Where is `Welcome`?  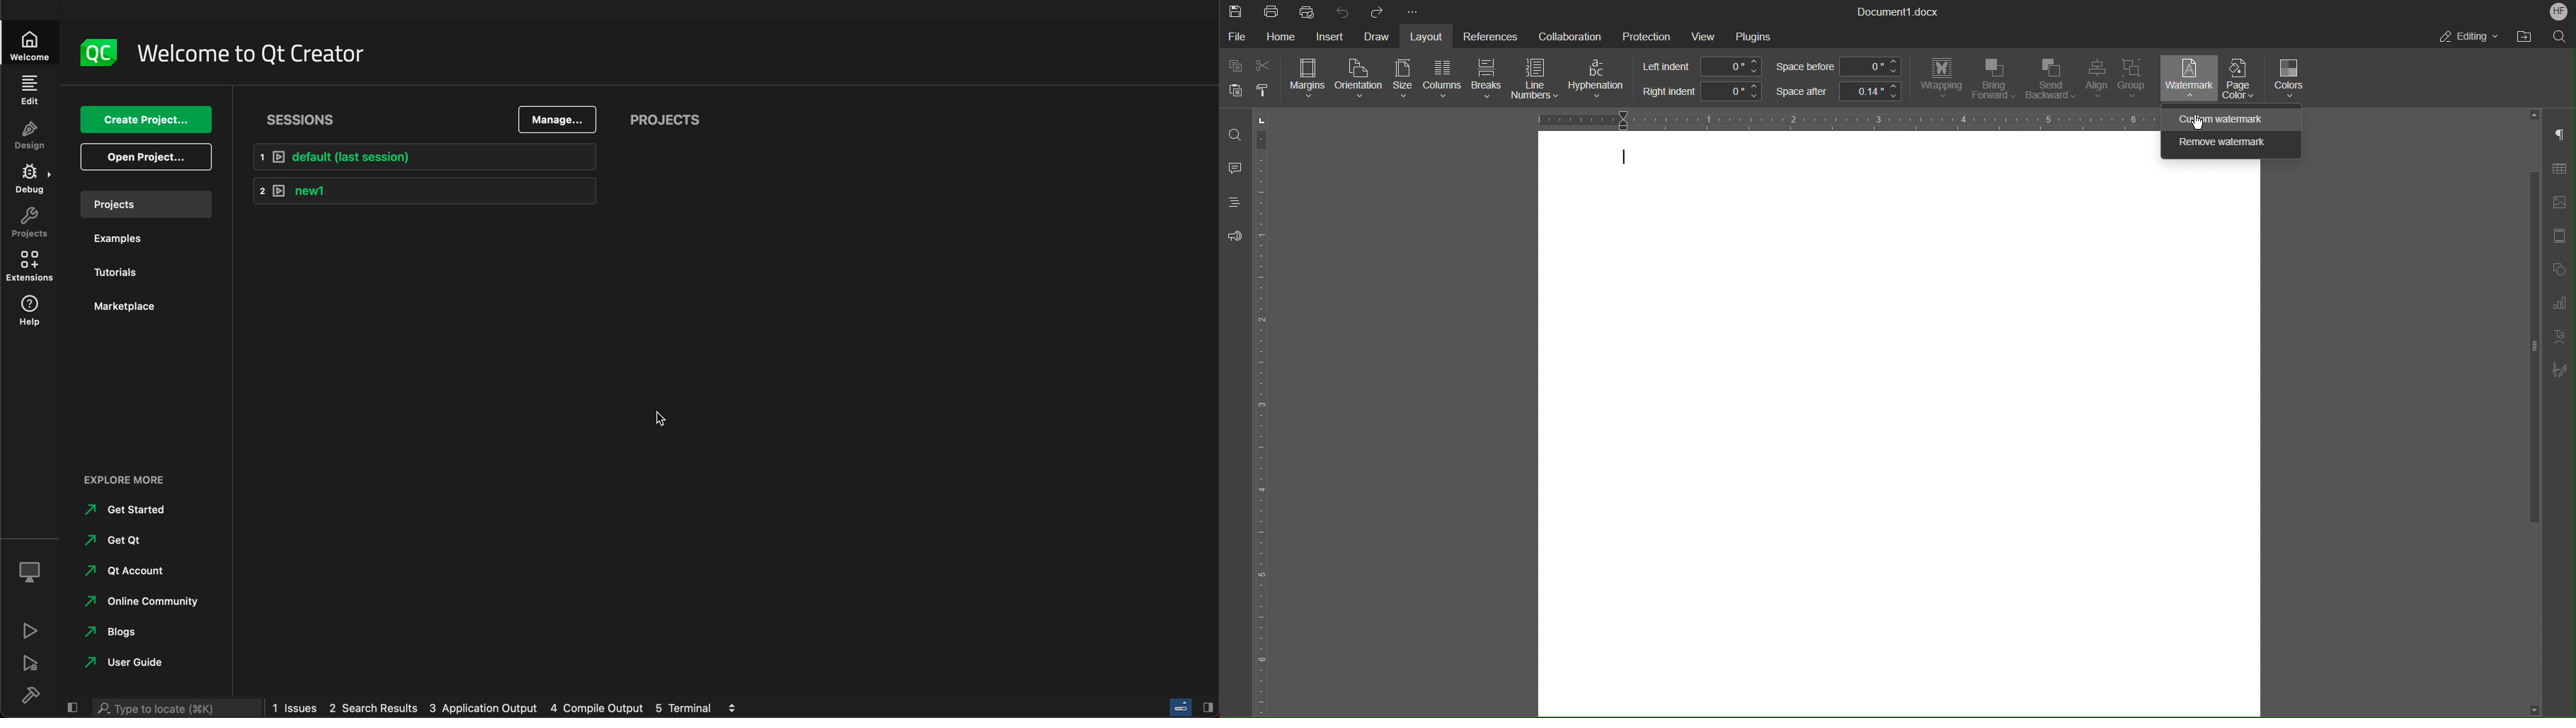 Welcome is located at coordinates (35, 44).